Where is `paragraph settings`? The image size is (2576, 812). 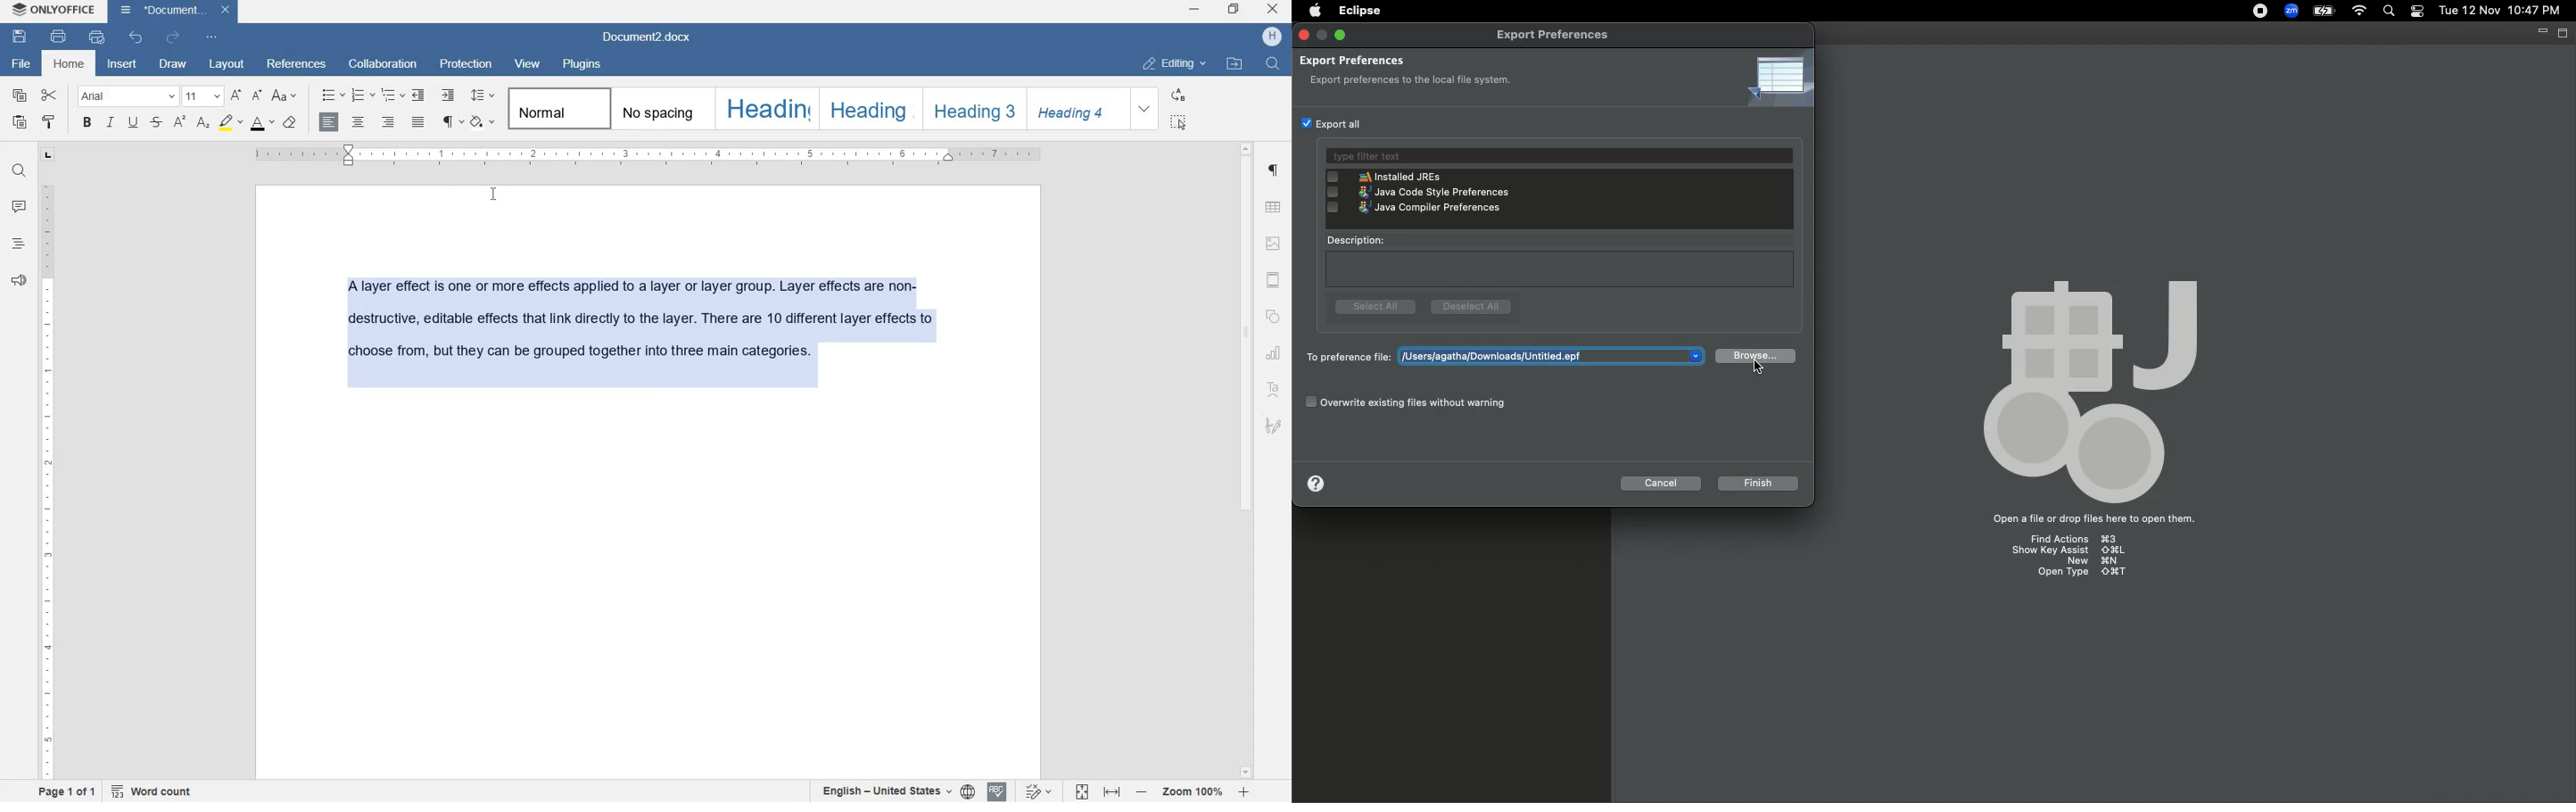 paragraph settings is located at coordinates (1275, 174).